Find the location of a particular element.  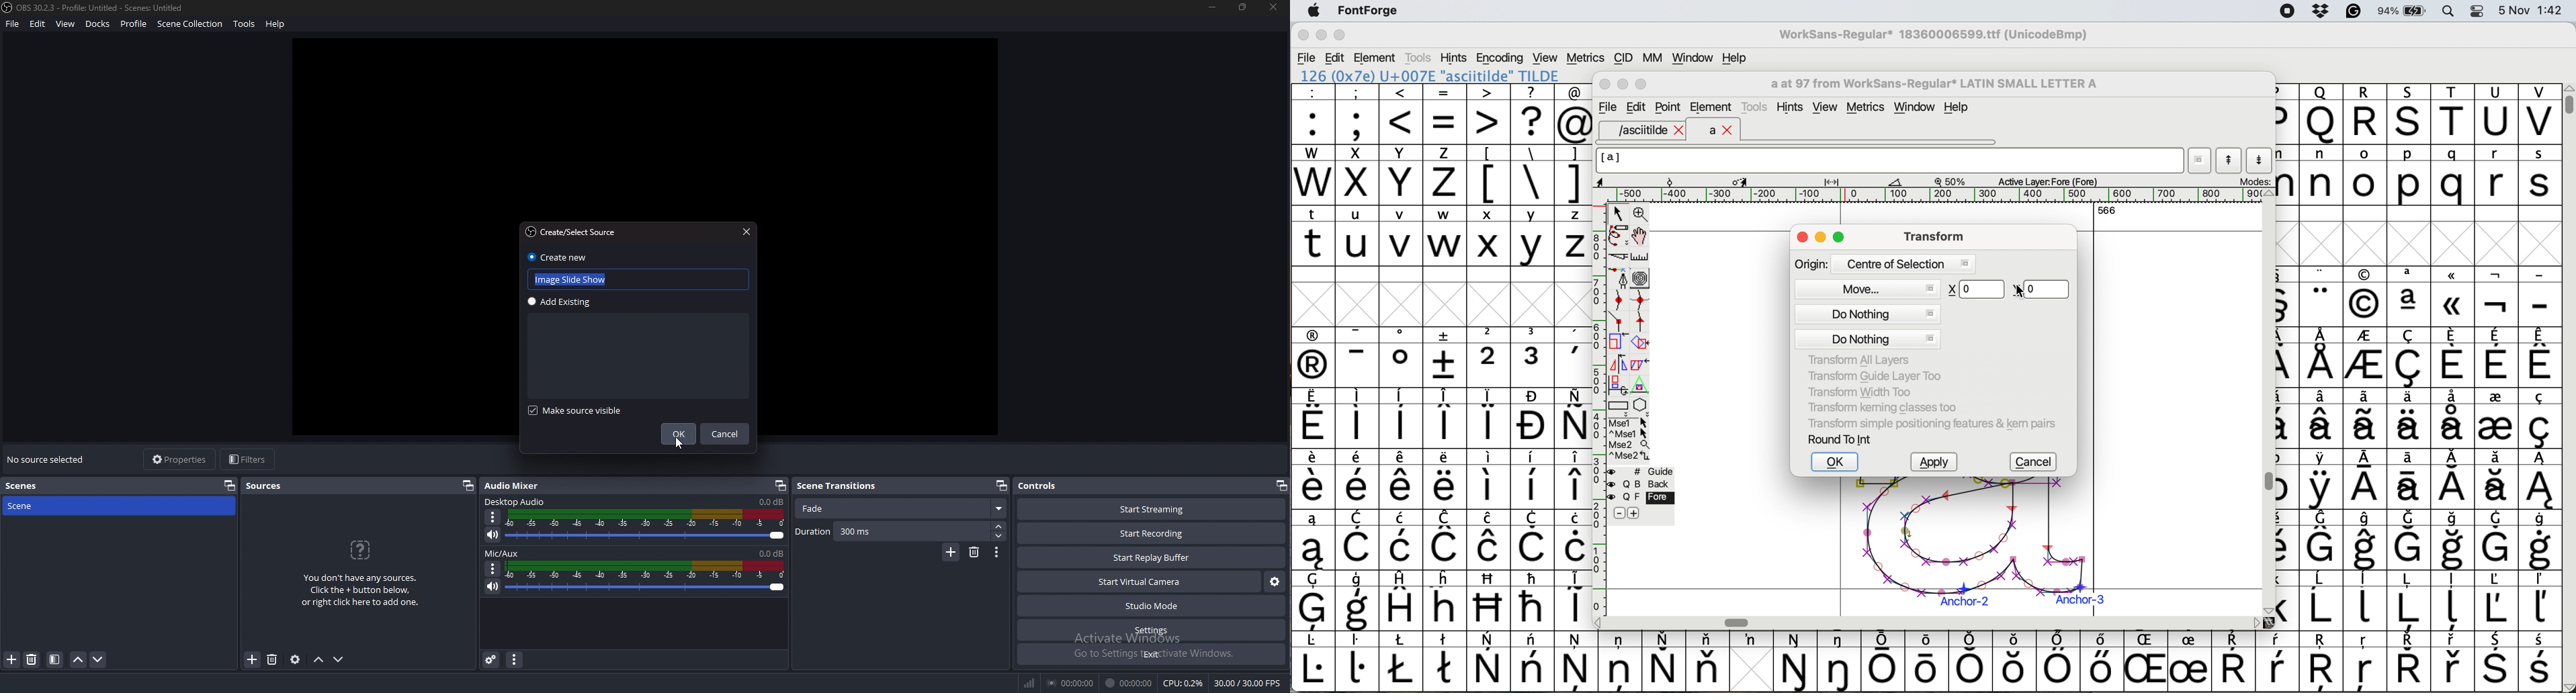

symbol is located at coordinates (1357, 661).